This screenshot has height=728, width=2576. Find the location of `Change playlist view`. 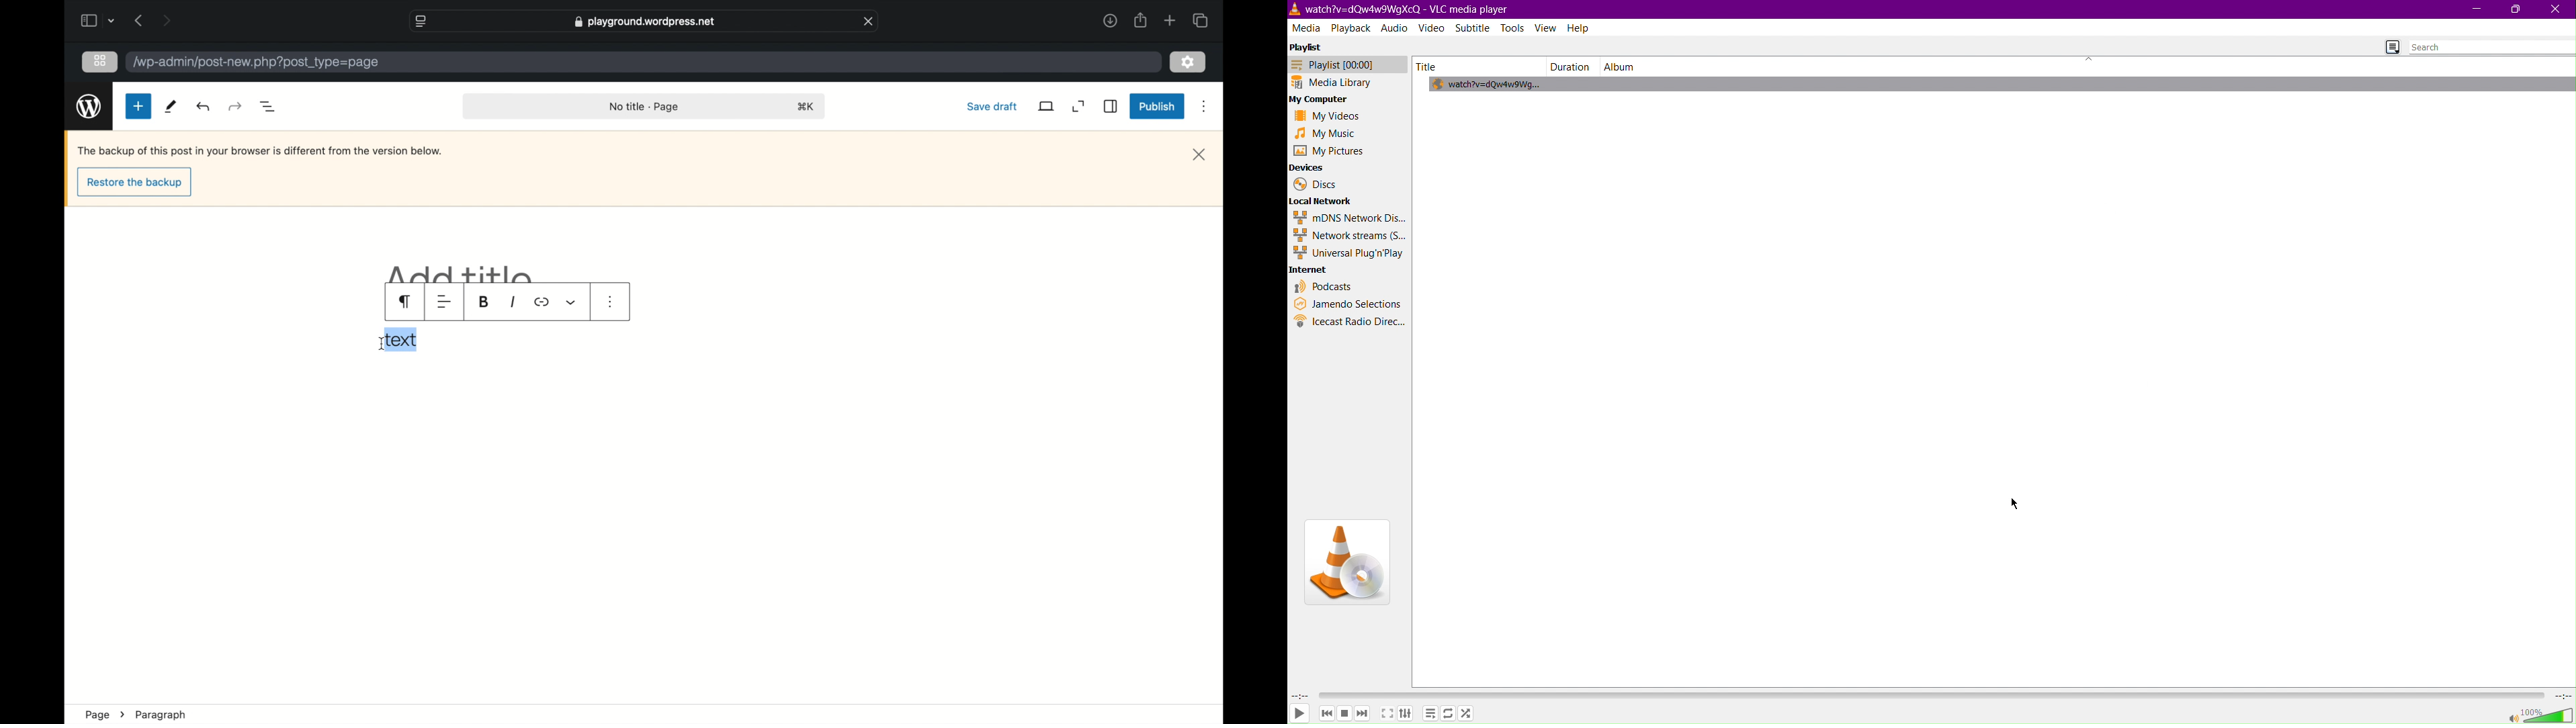

Change playlist view is located at coordinates (2391, 46).